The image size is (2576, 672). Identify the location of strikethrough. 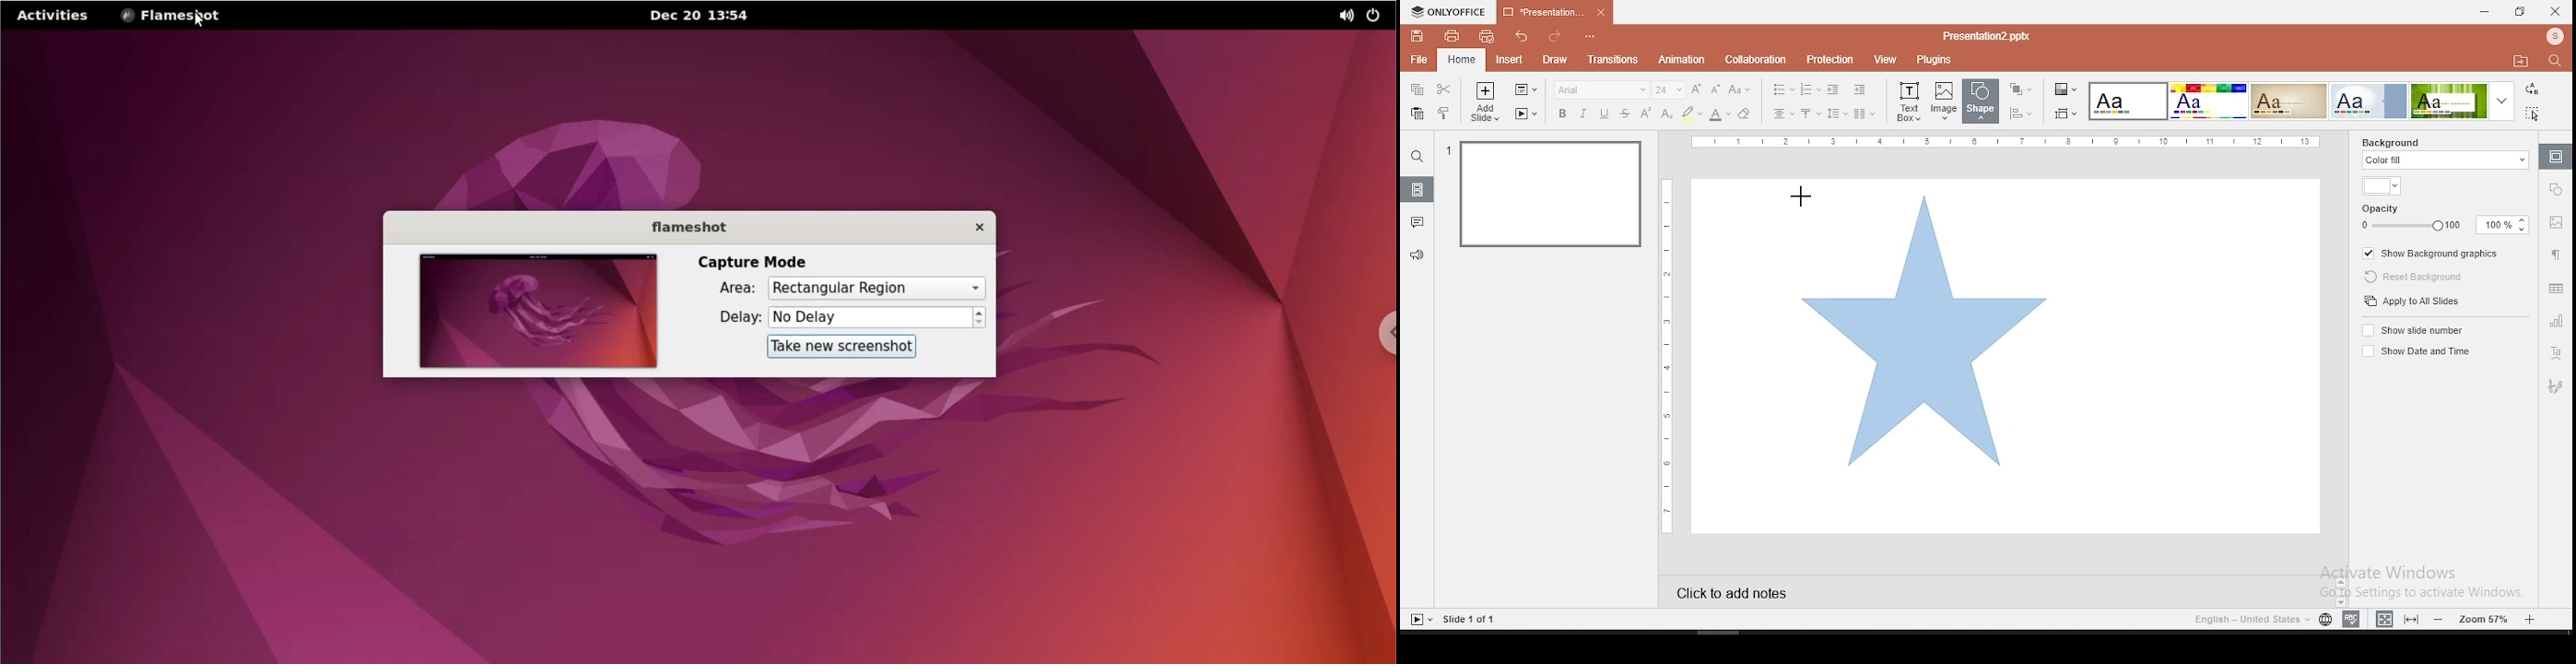
(1625, 113).